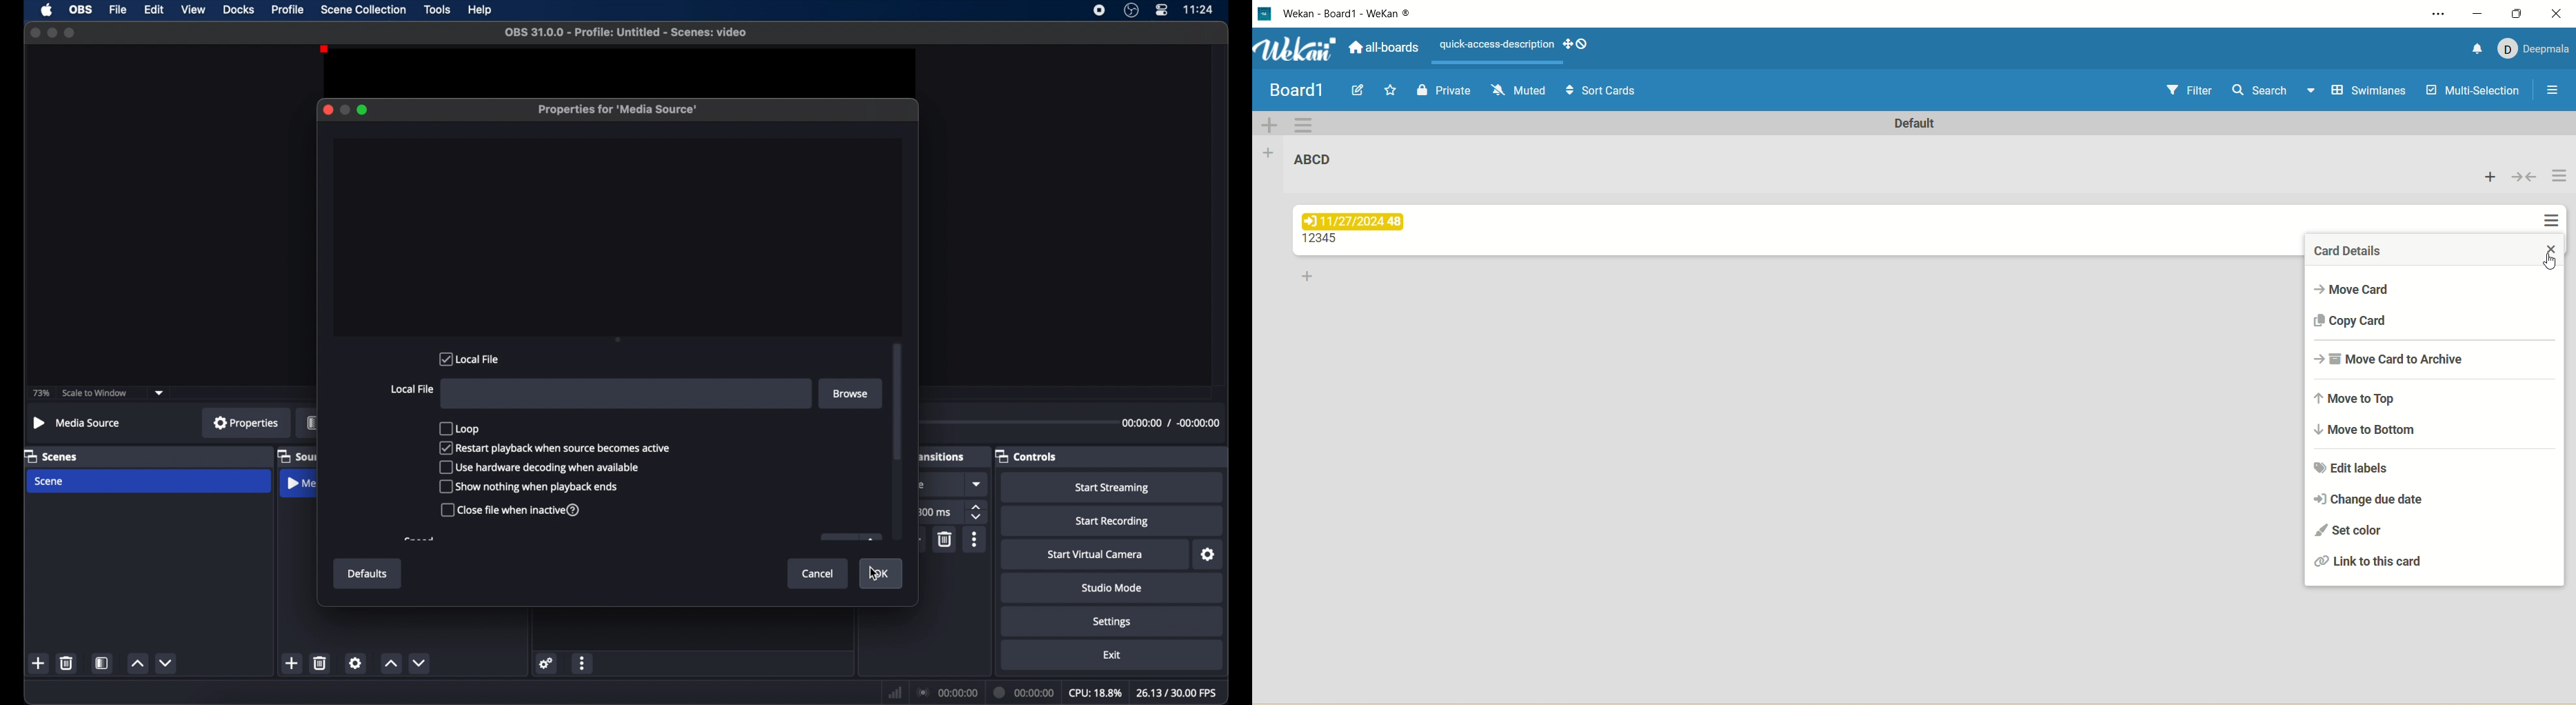  Describe the element at coordinates (547, 663) in the screenshot. I see `settings` at that location.